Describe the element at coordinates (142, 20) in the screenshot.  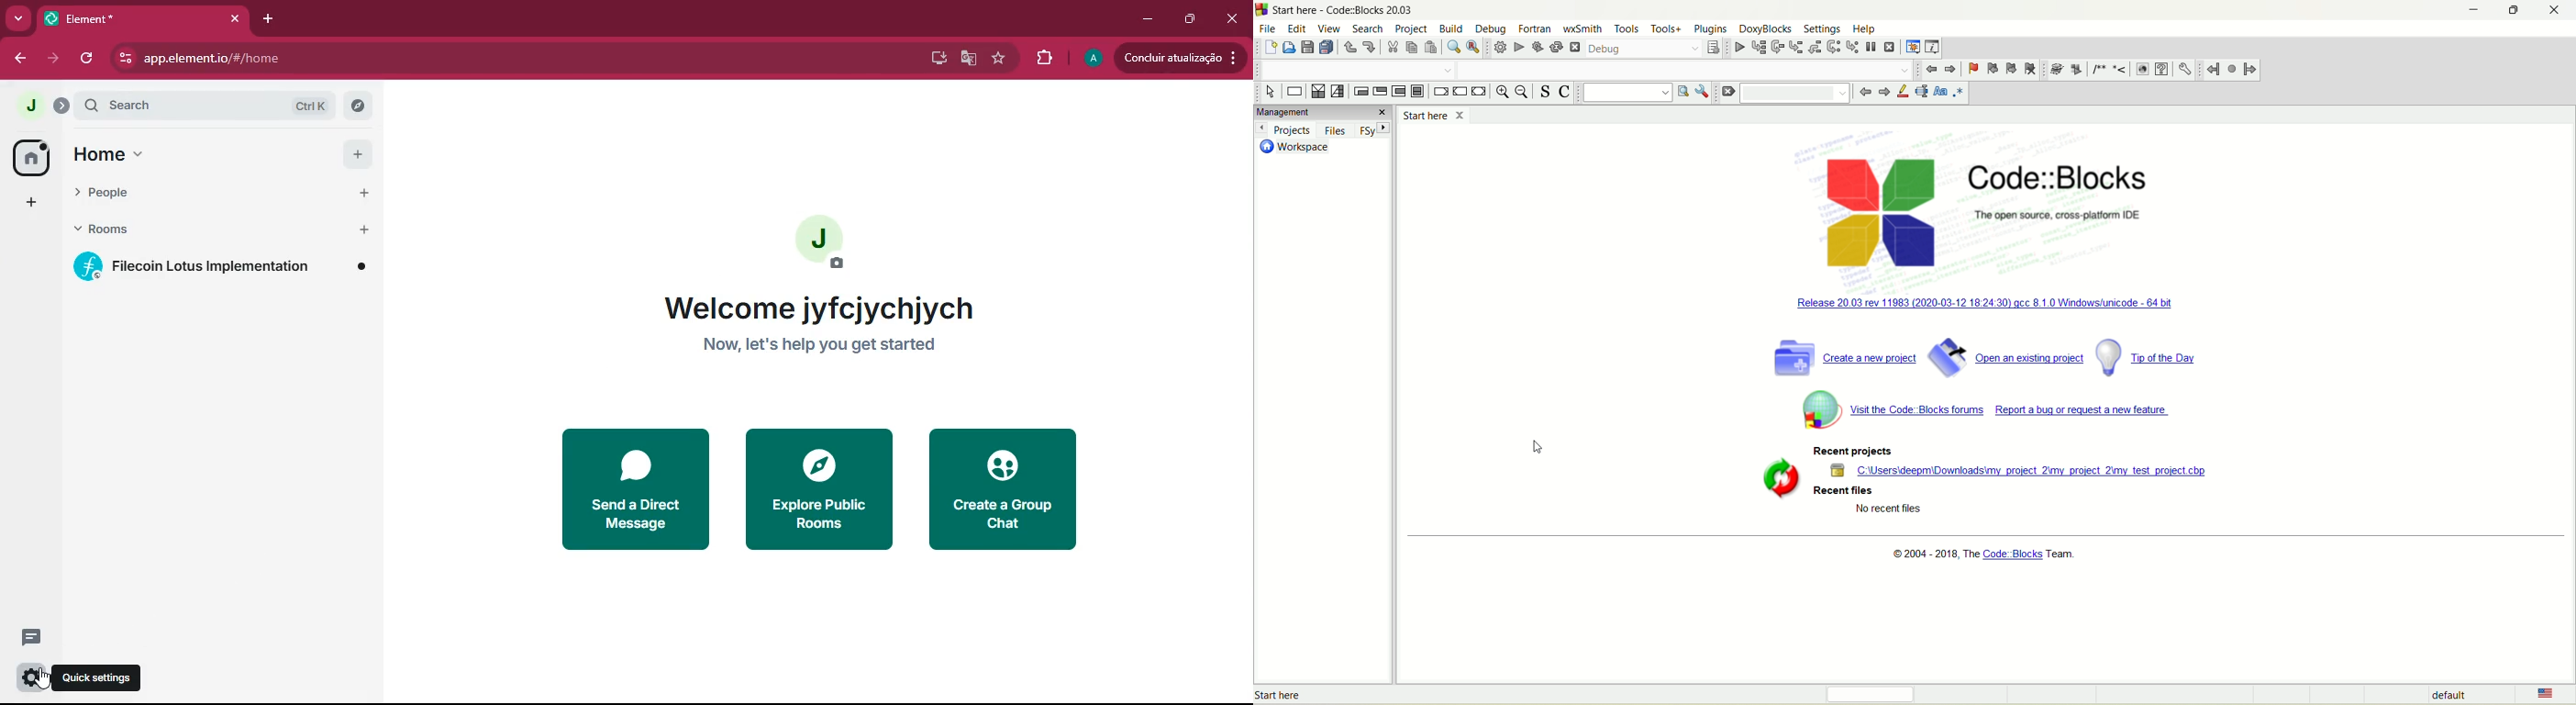
I see `element` at that location.